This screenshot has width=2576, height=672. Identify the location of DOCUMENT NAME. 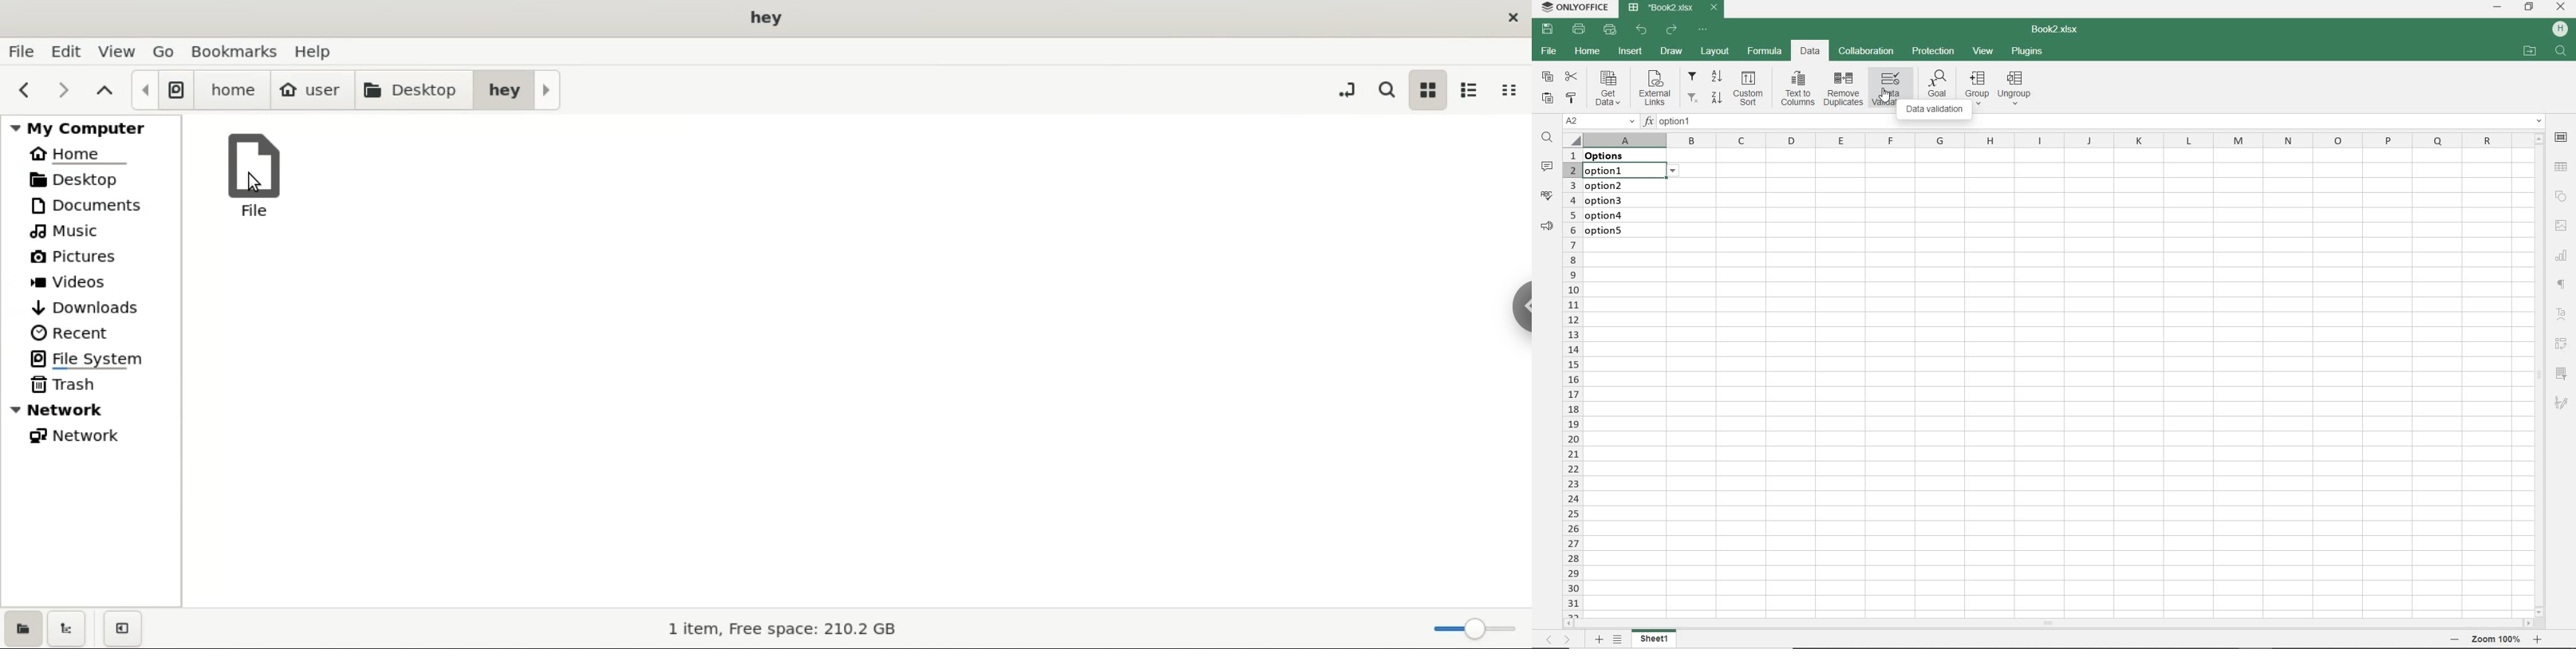
(2061, 30).